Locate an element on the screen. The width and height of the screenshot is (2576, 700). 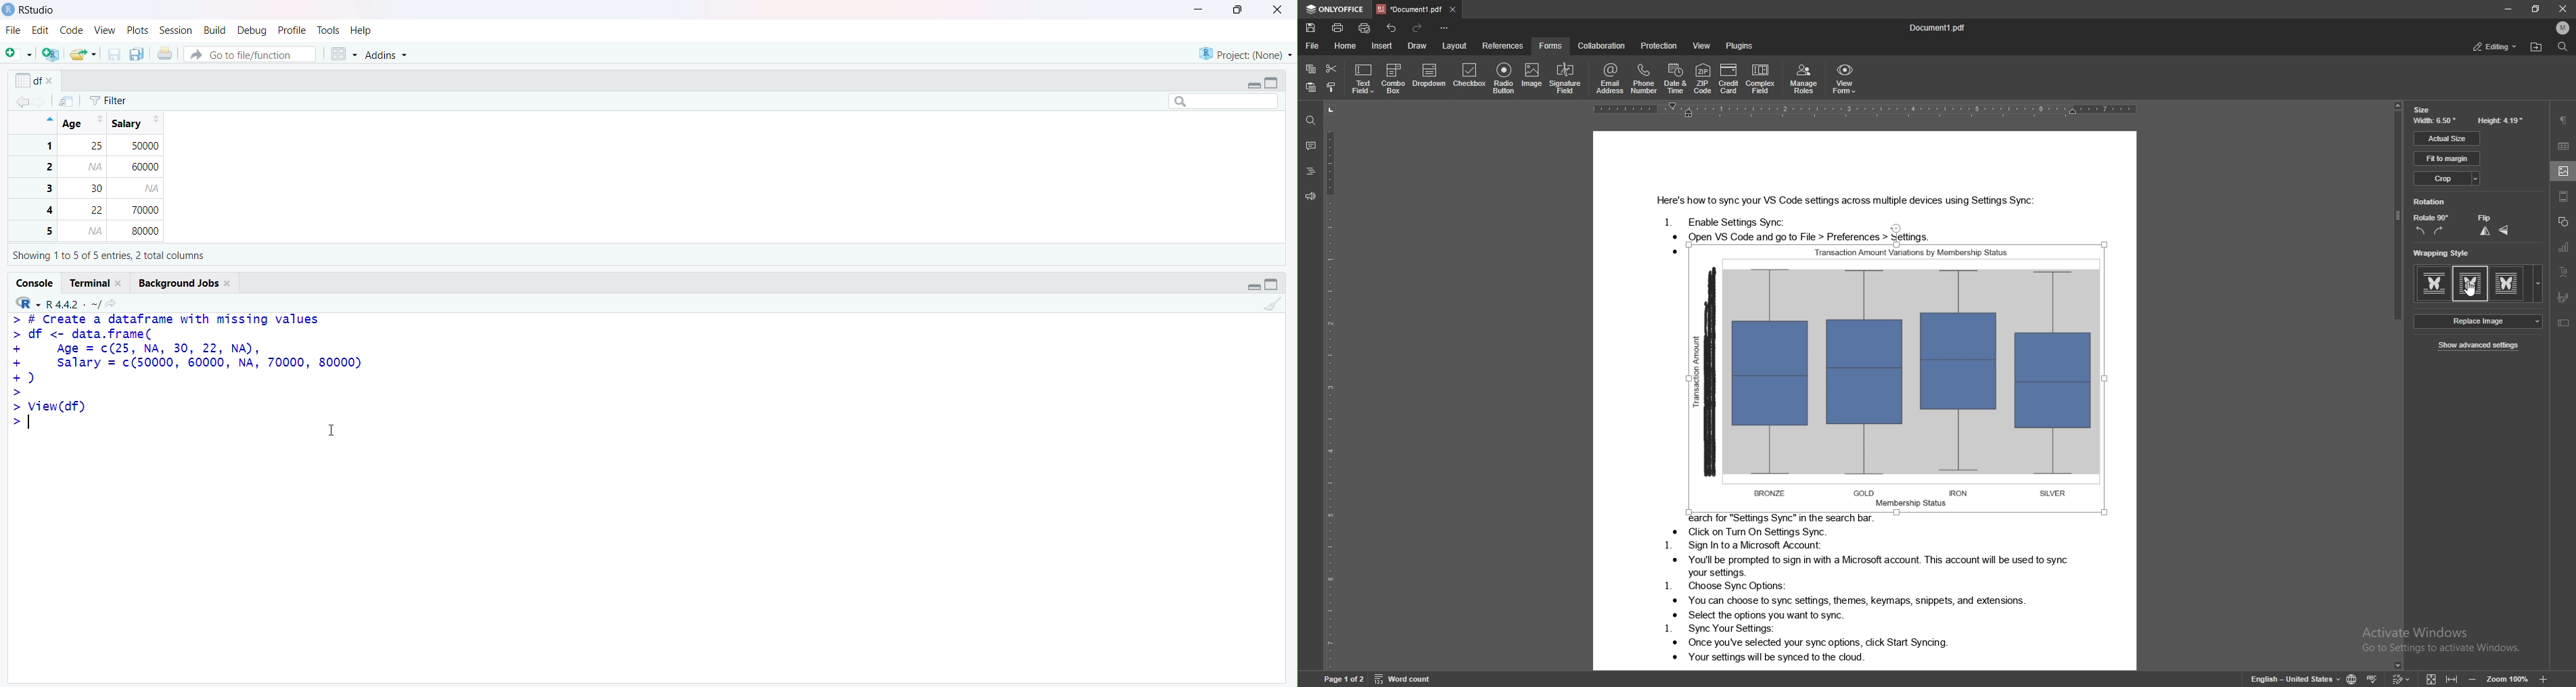
1 25 50000
2 60000
3 30

4 22 70000
5 80000 is located at coordinates (97, 189).